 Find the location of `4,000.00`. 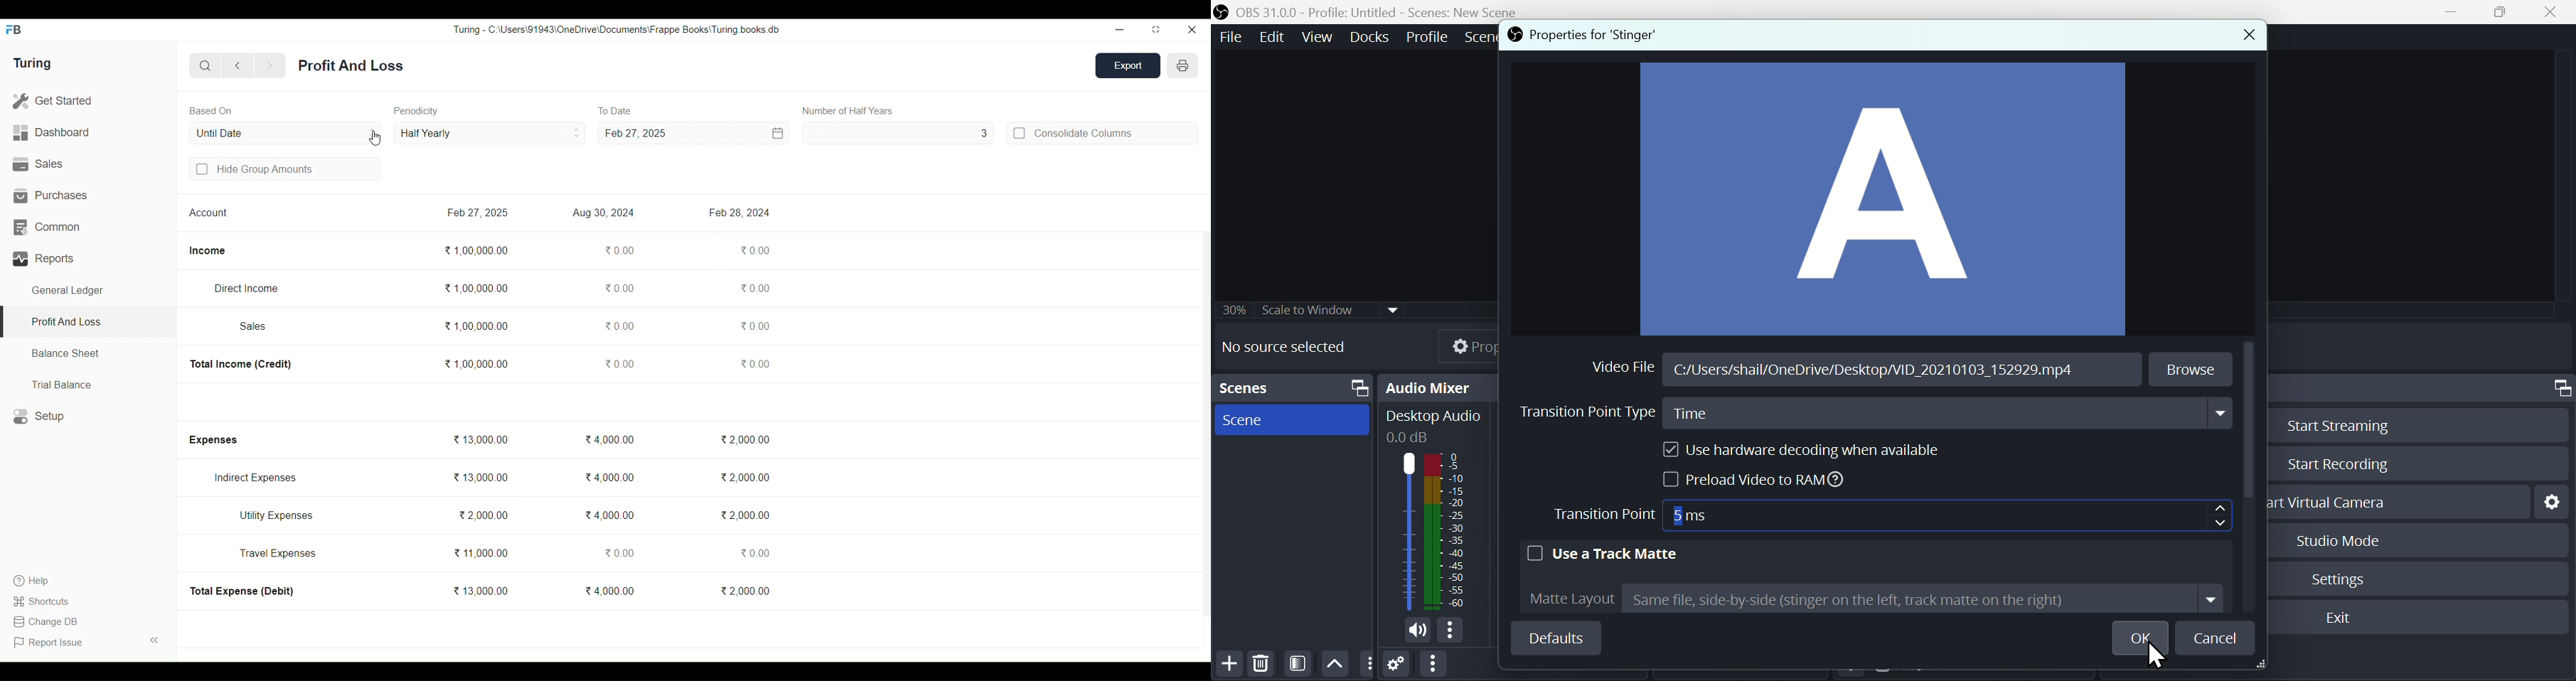

4,000.00 is located at coordinates (609, 590).